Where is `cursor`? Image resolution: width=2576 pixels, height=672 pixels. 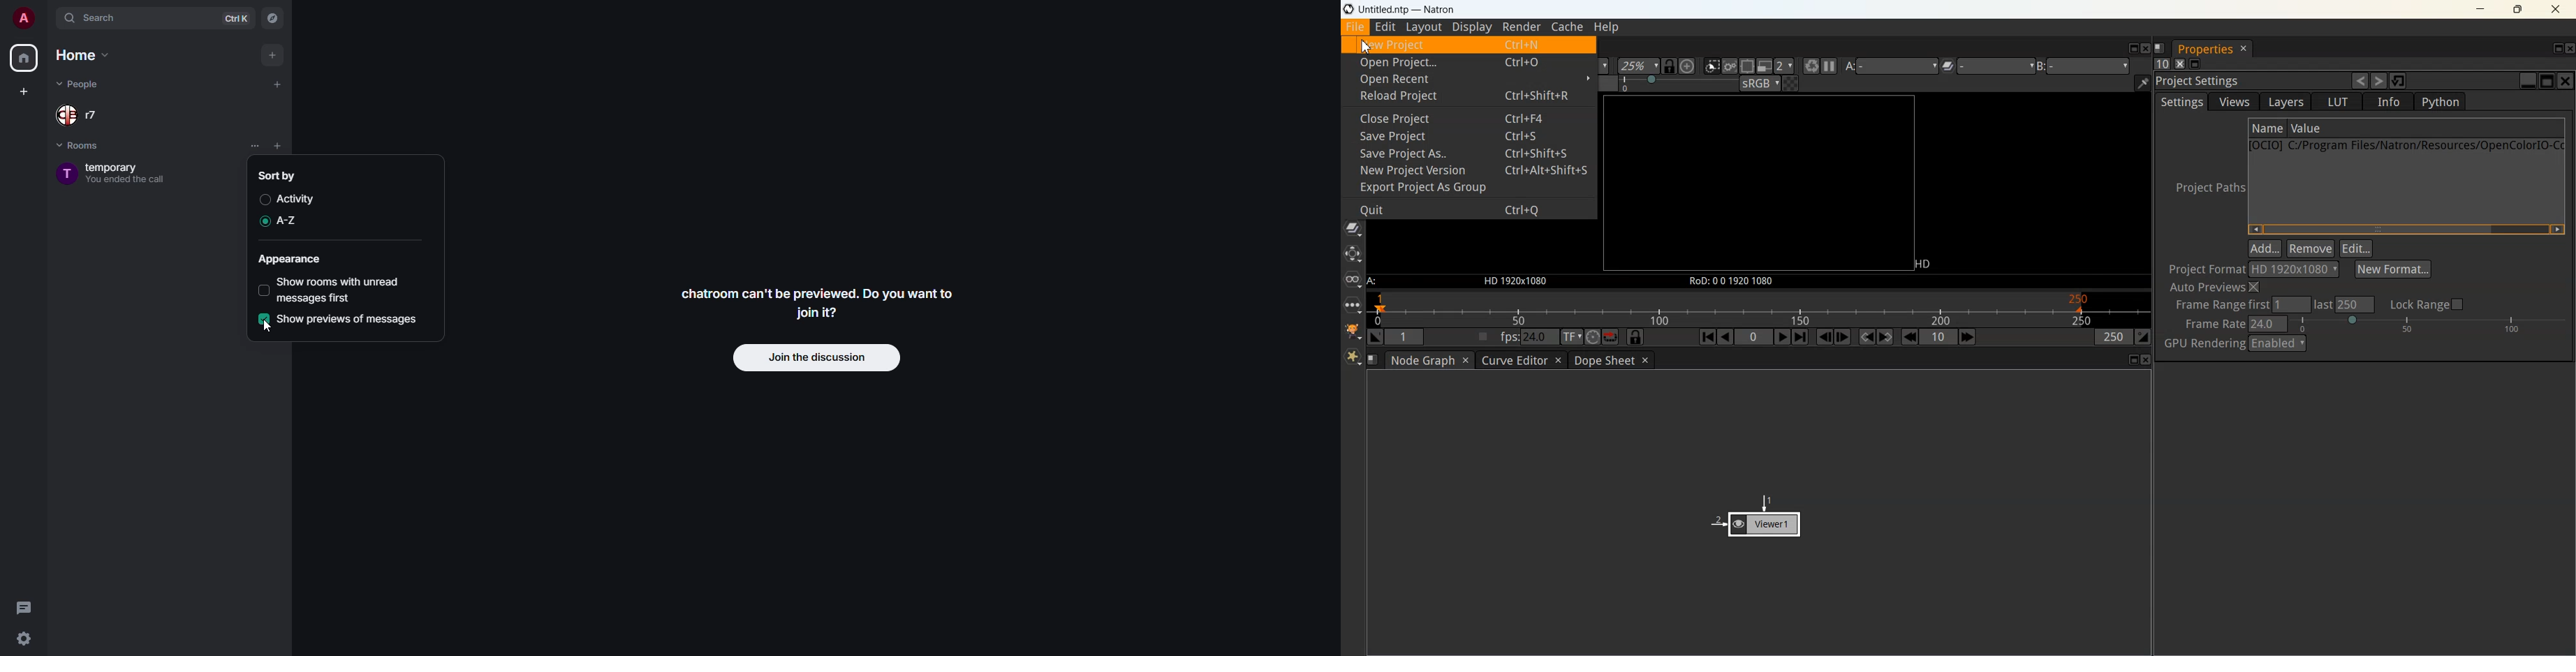 cursor is located at coordinates (263, 331).